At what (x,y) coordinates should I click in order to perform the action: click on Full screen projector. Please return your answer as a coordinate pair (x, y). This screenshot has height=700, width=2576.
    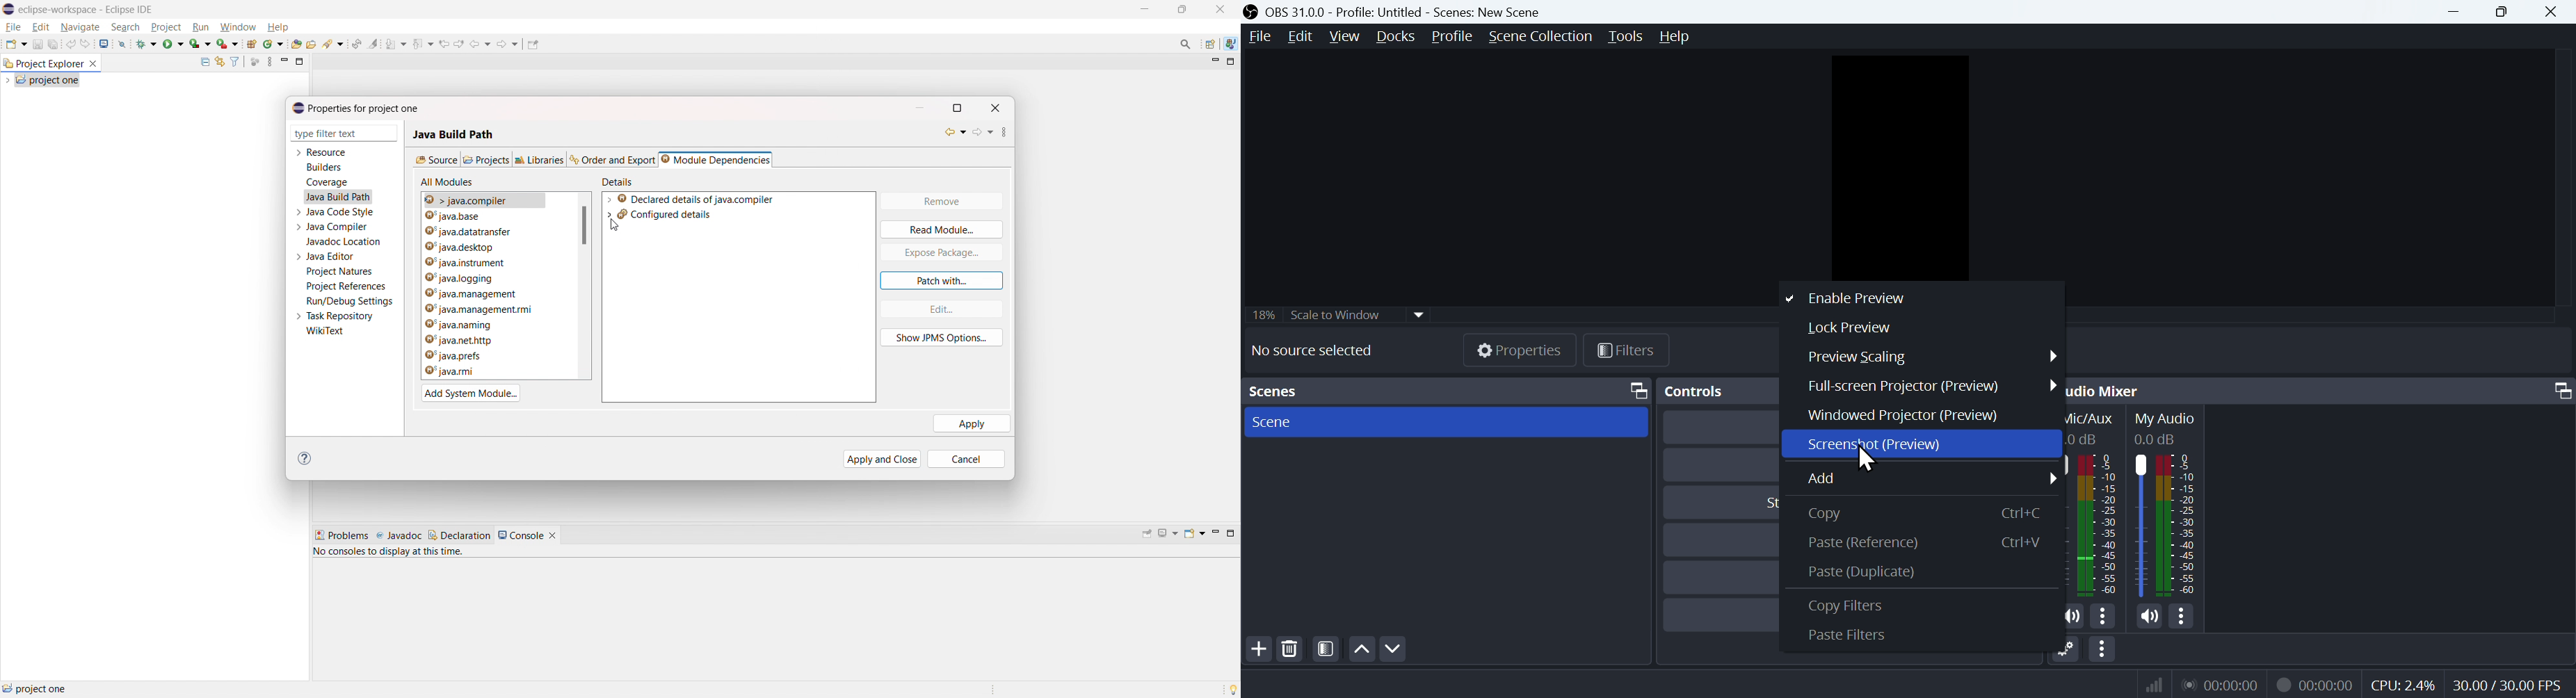
    Looking at the image, I should click on (1919, 387).